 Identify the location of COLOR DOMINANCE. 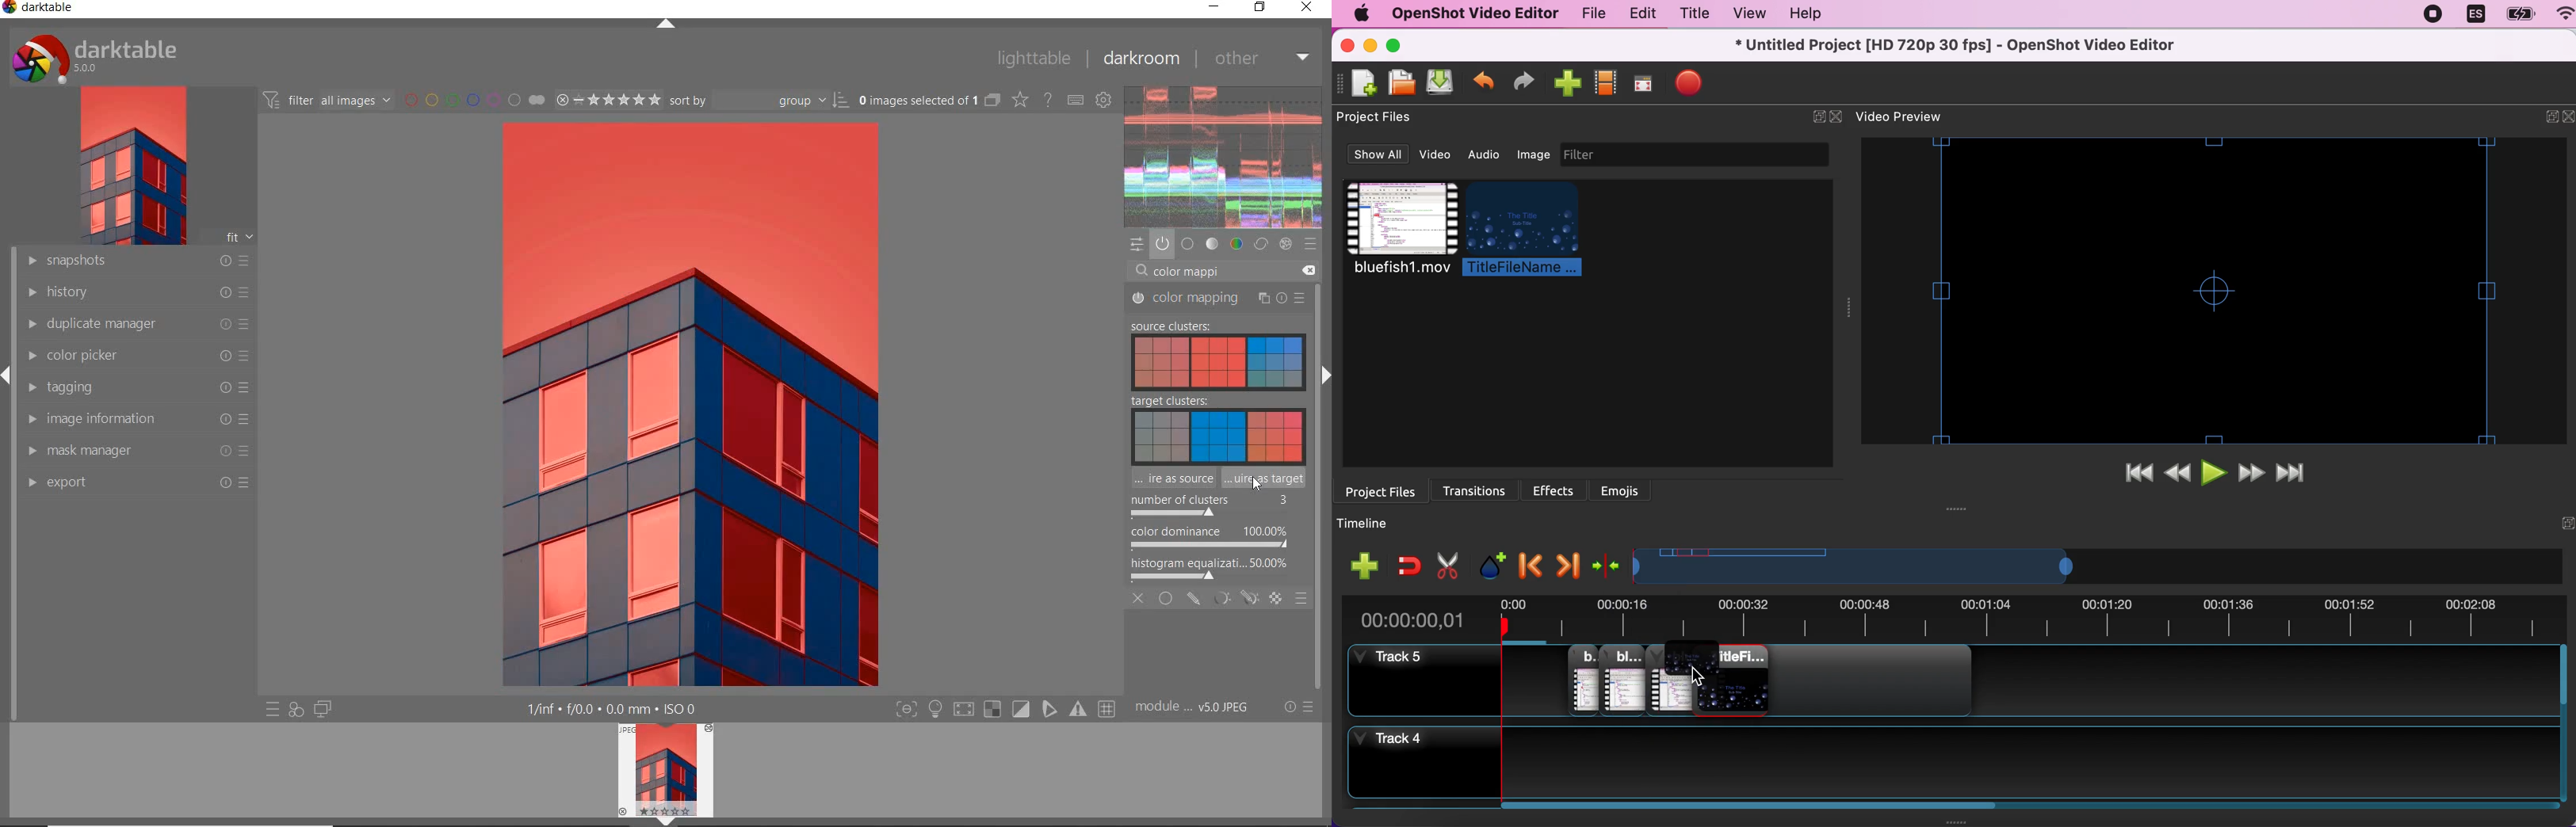
(1210, 538).